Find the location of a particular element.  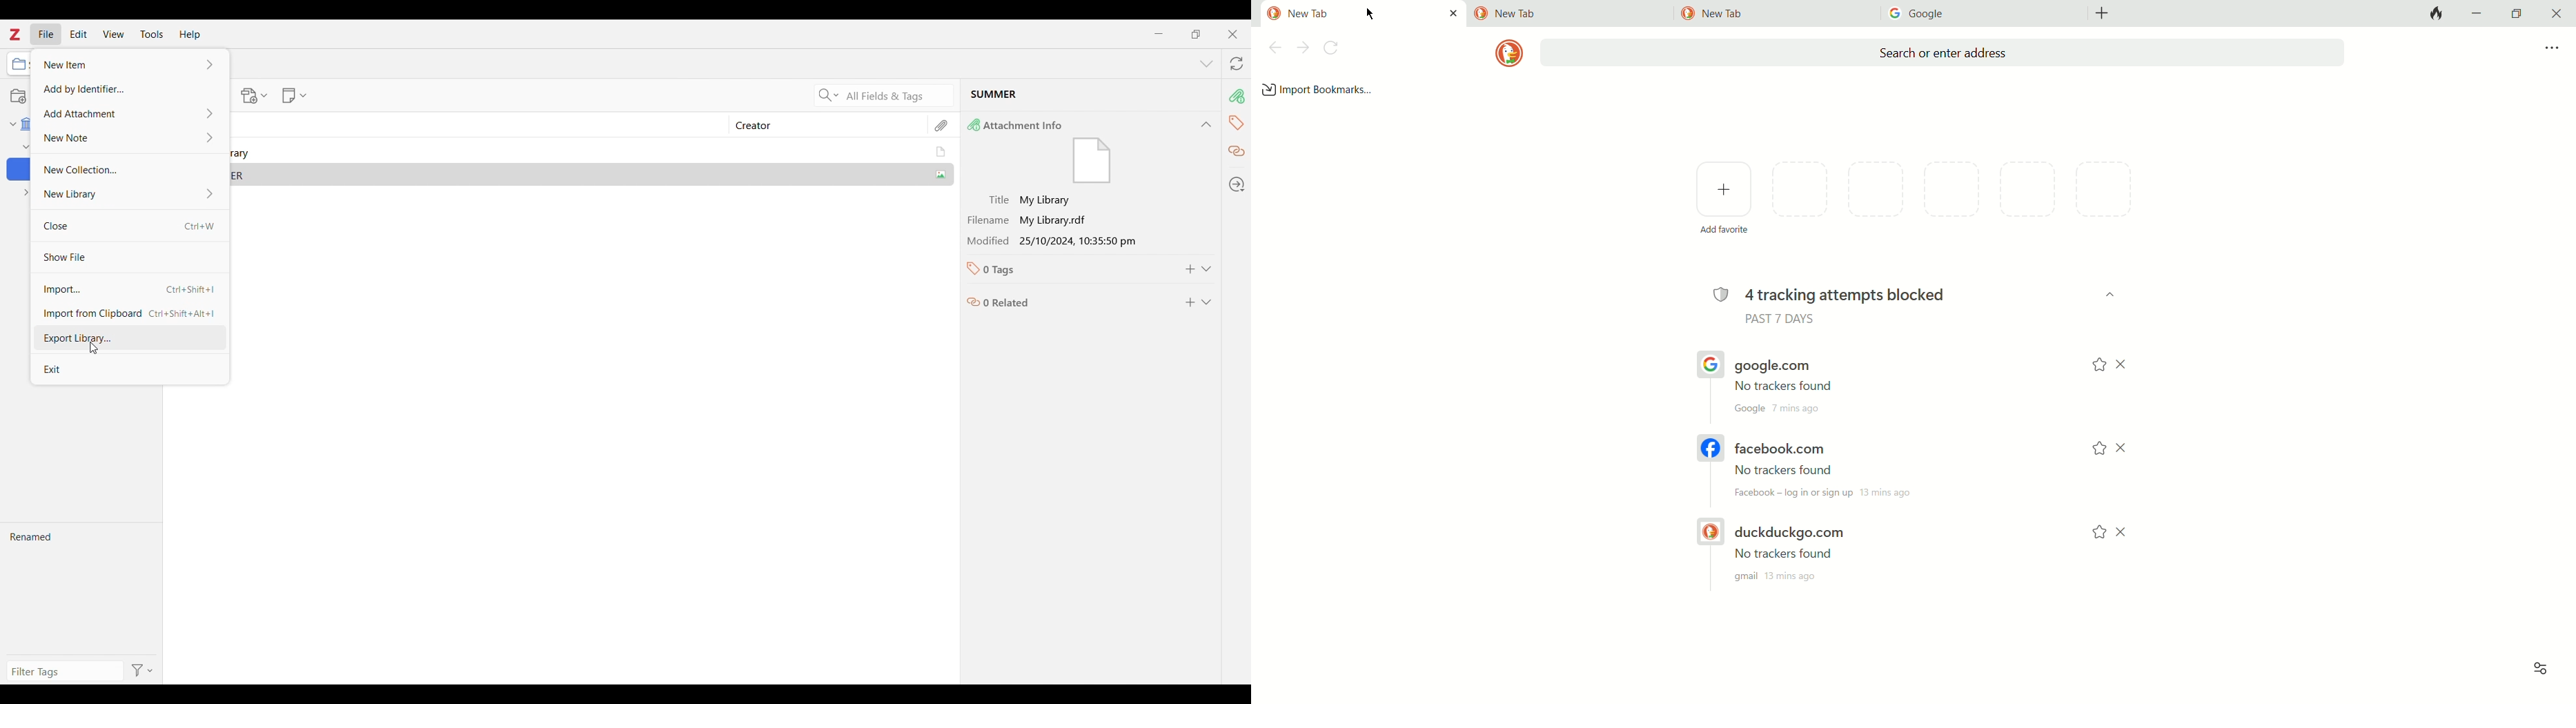

Minimize is located at coordinates (1158, 33).